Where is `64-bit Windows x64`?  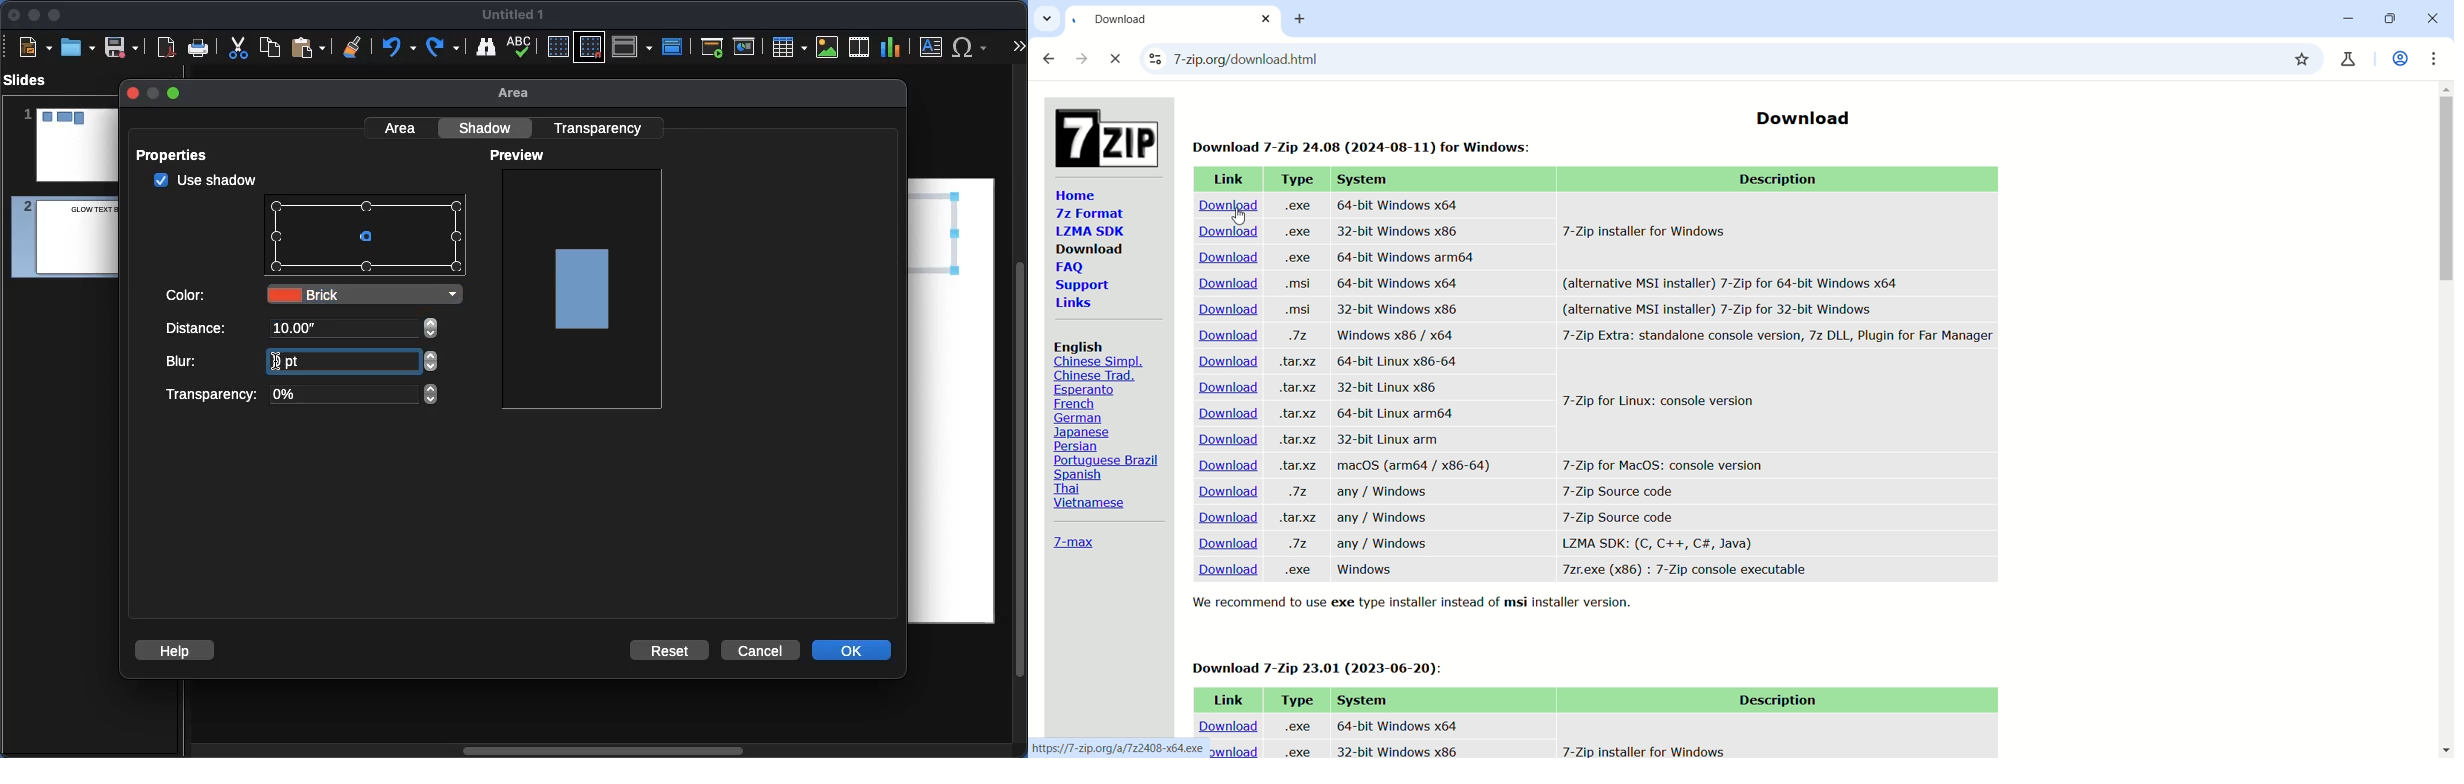 64-bit Windows x64 is located at coordinates (1398, 204).